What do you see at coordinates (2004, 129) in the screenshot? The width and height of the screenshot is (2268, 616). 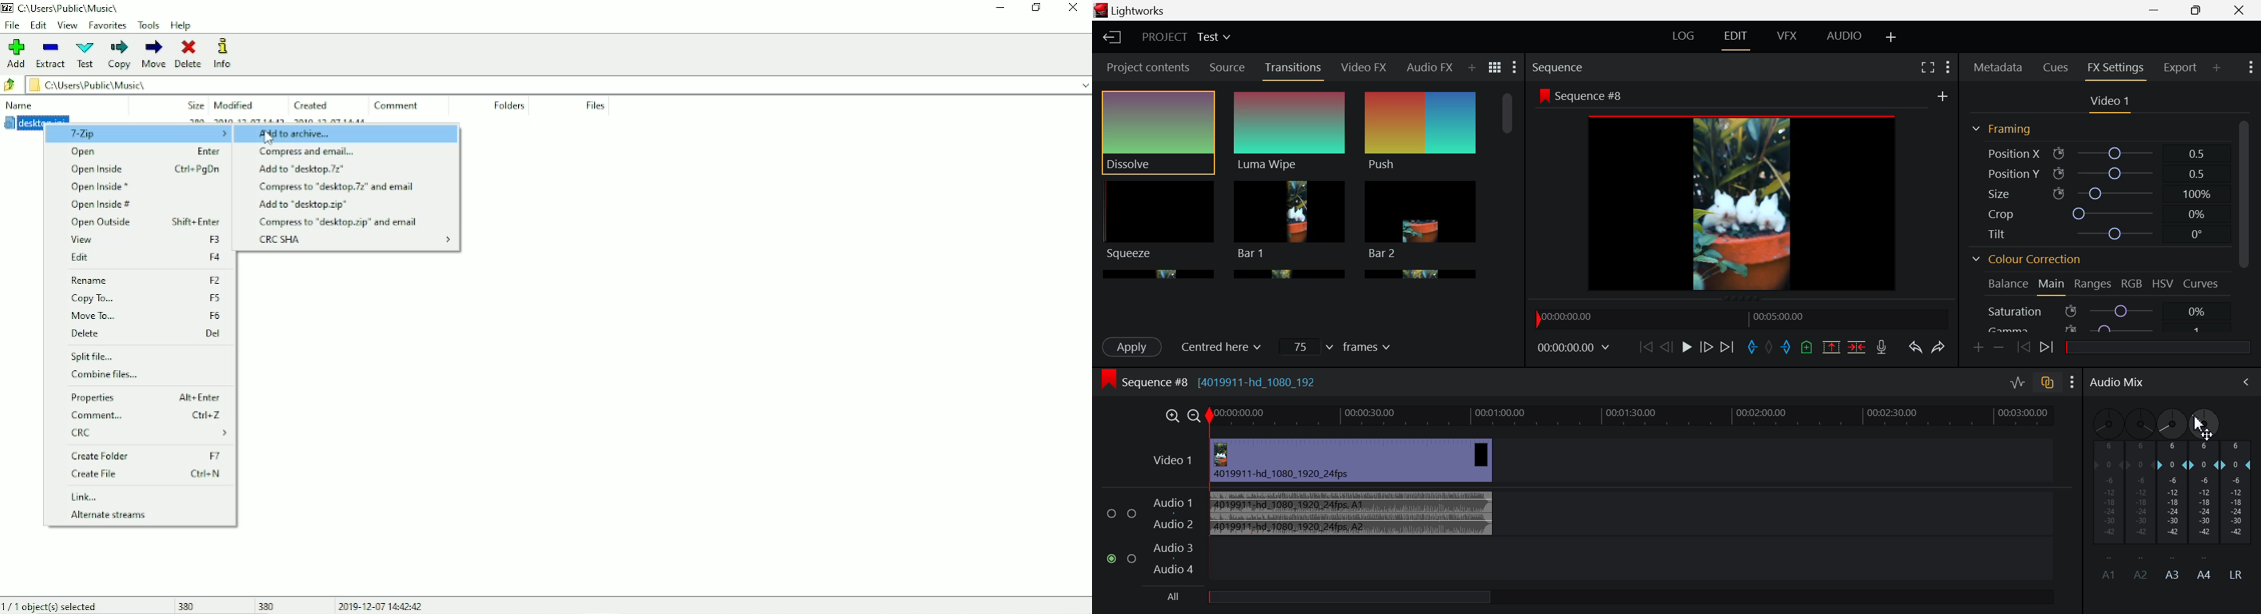 I see `Framing Section` at bounding box center [2004, 129].